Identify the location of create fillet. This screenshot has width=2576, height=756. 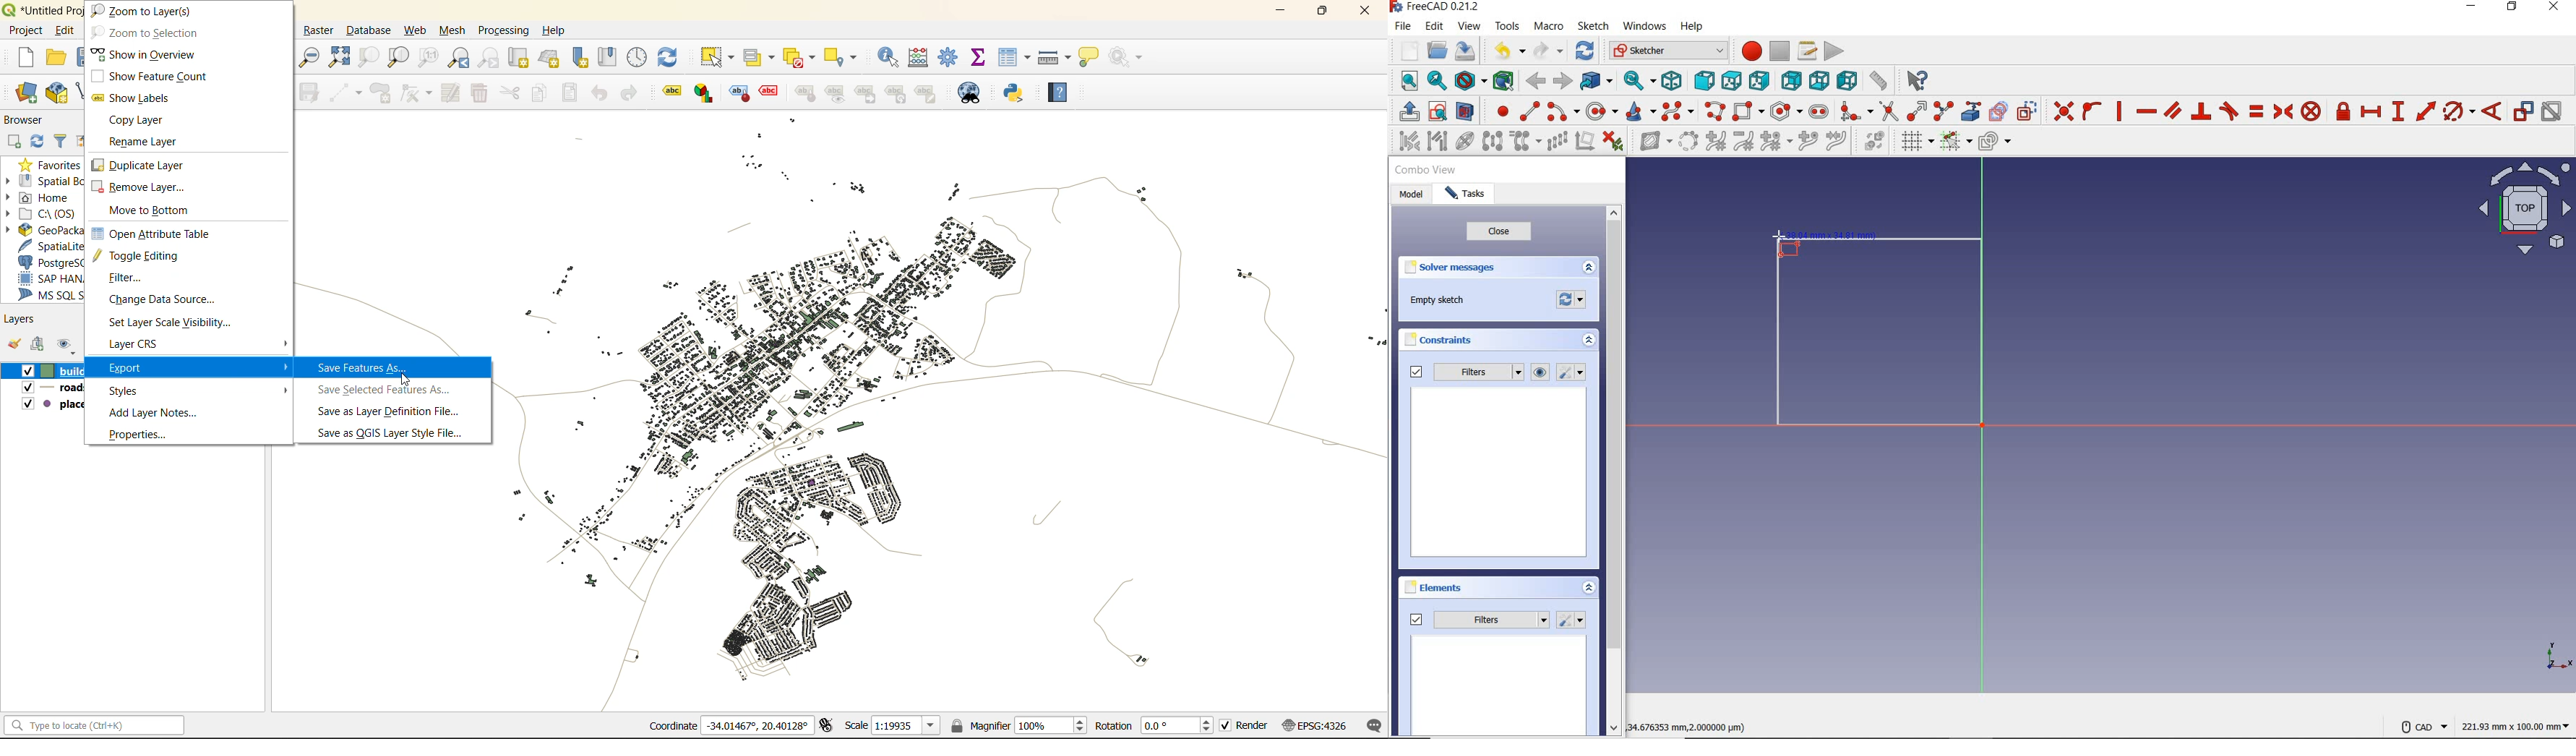
(1853, 111).